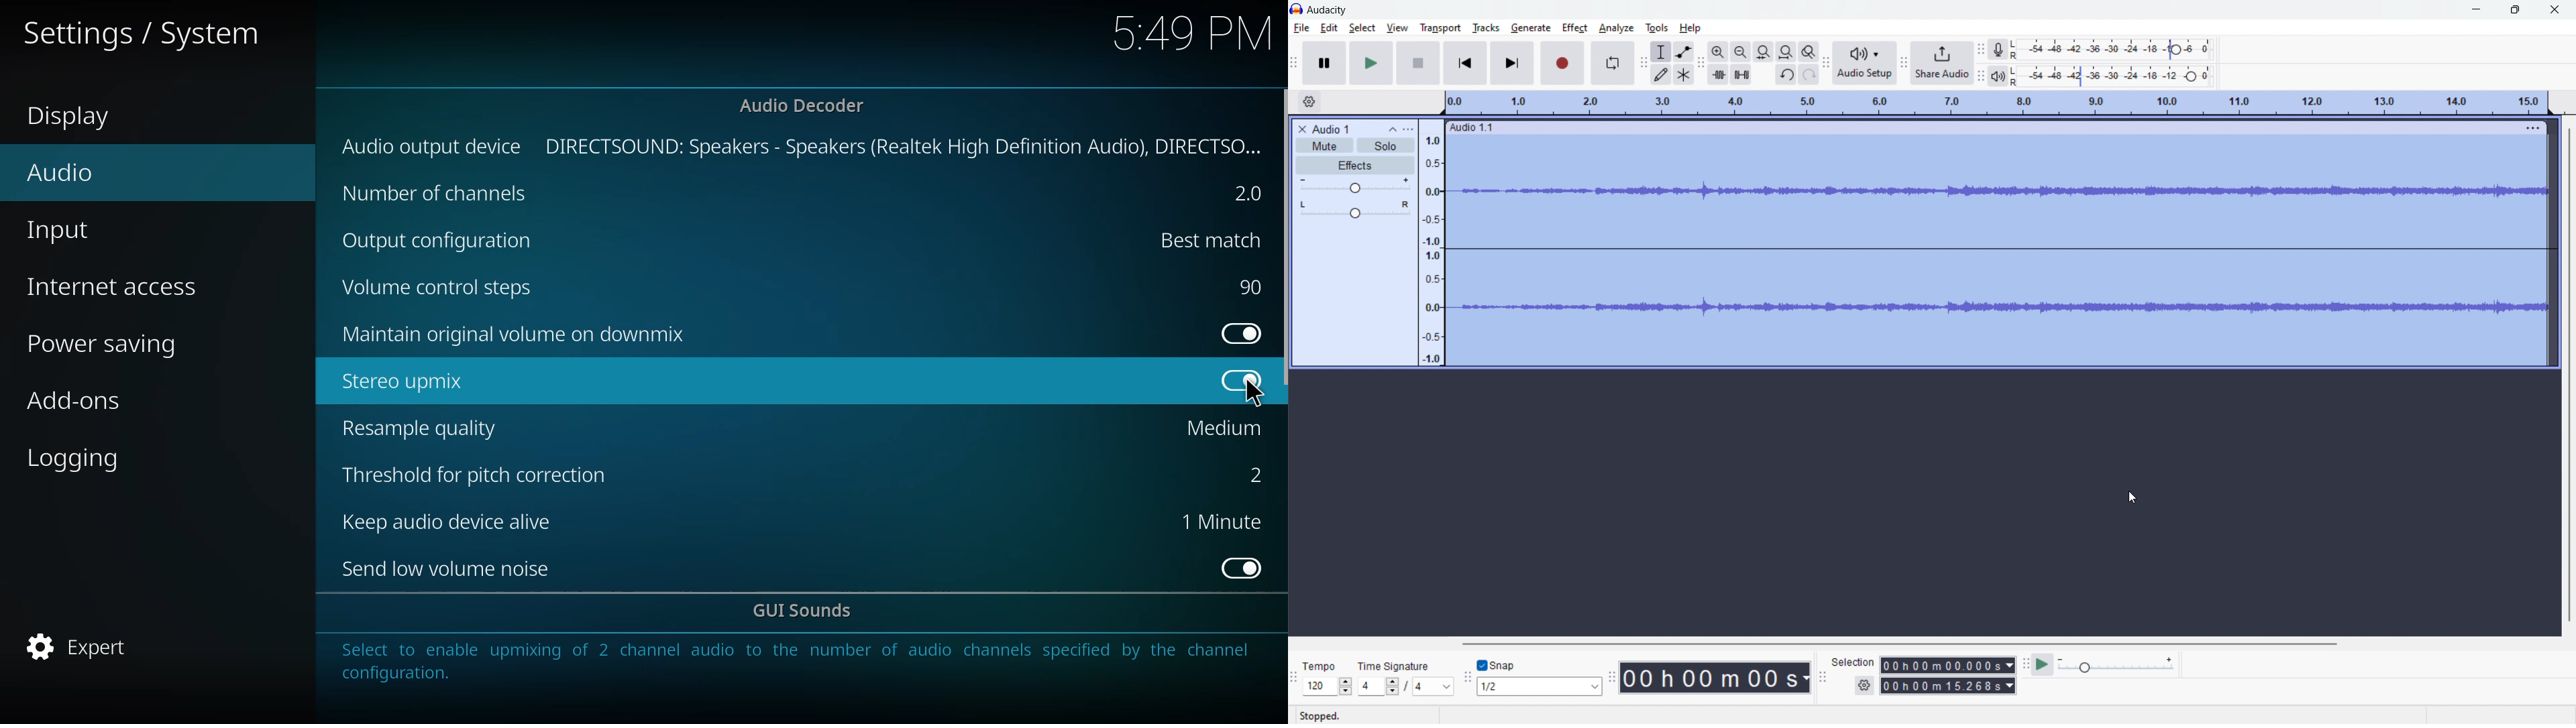 Image resolution: width=2576 pixels, height=728 pixels. I want to click on 2, so click(1252, 475).